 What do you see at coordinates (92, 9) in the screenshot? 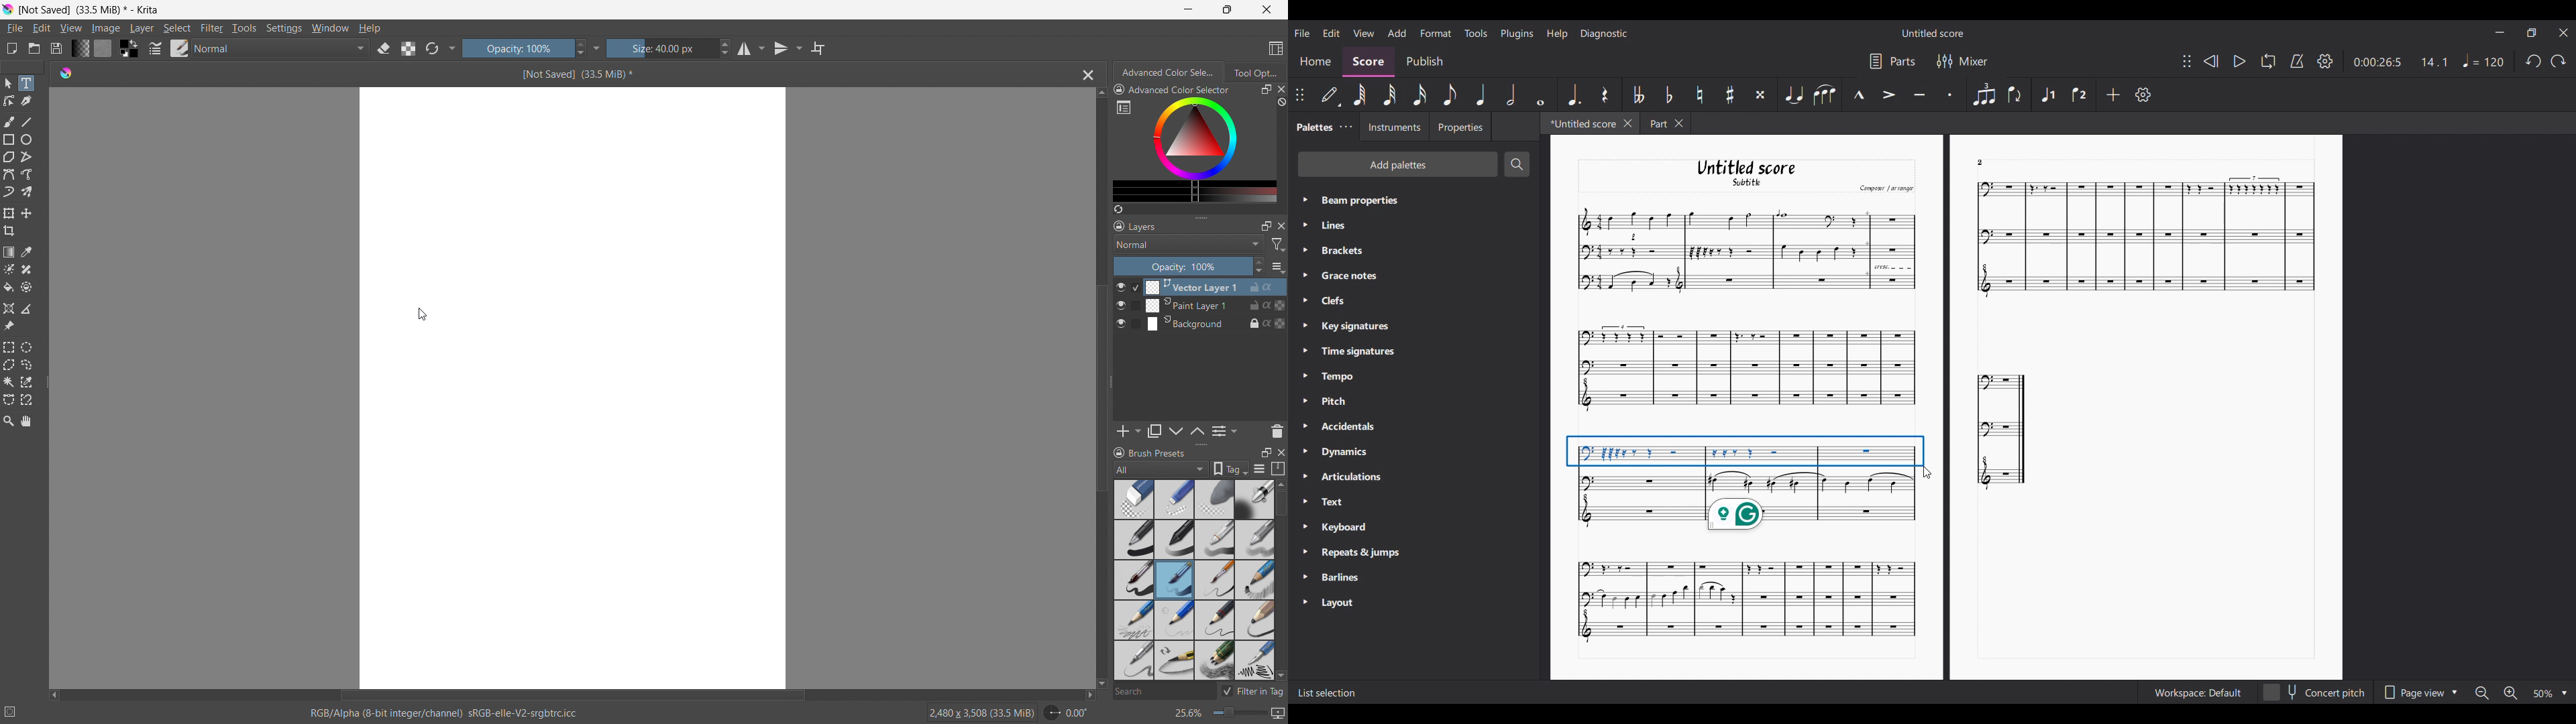
I see `not saved (33.5 MB)* - Krita` at bounding box center [92, 9].